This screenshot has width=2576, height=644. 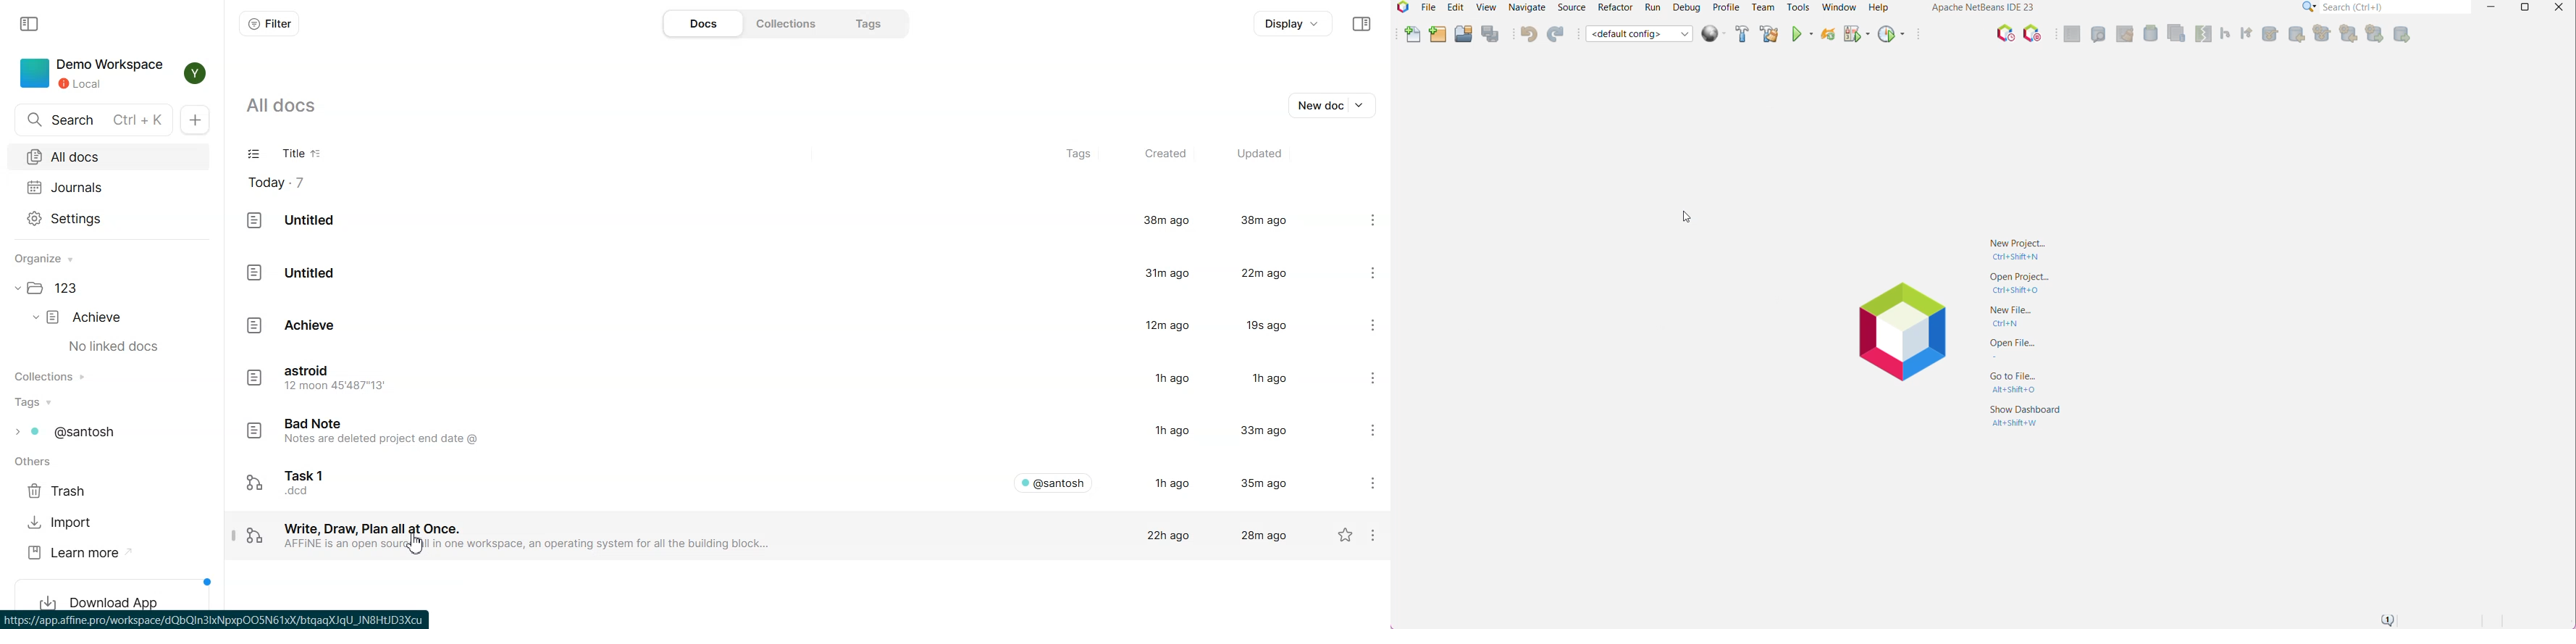 What do you see at coordinates (62, 491) in the screenshot?
I see `Trash` at bounding box center [62, 491].